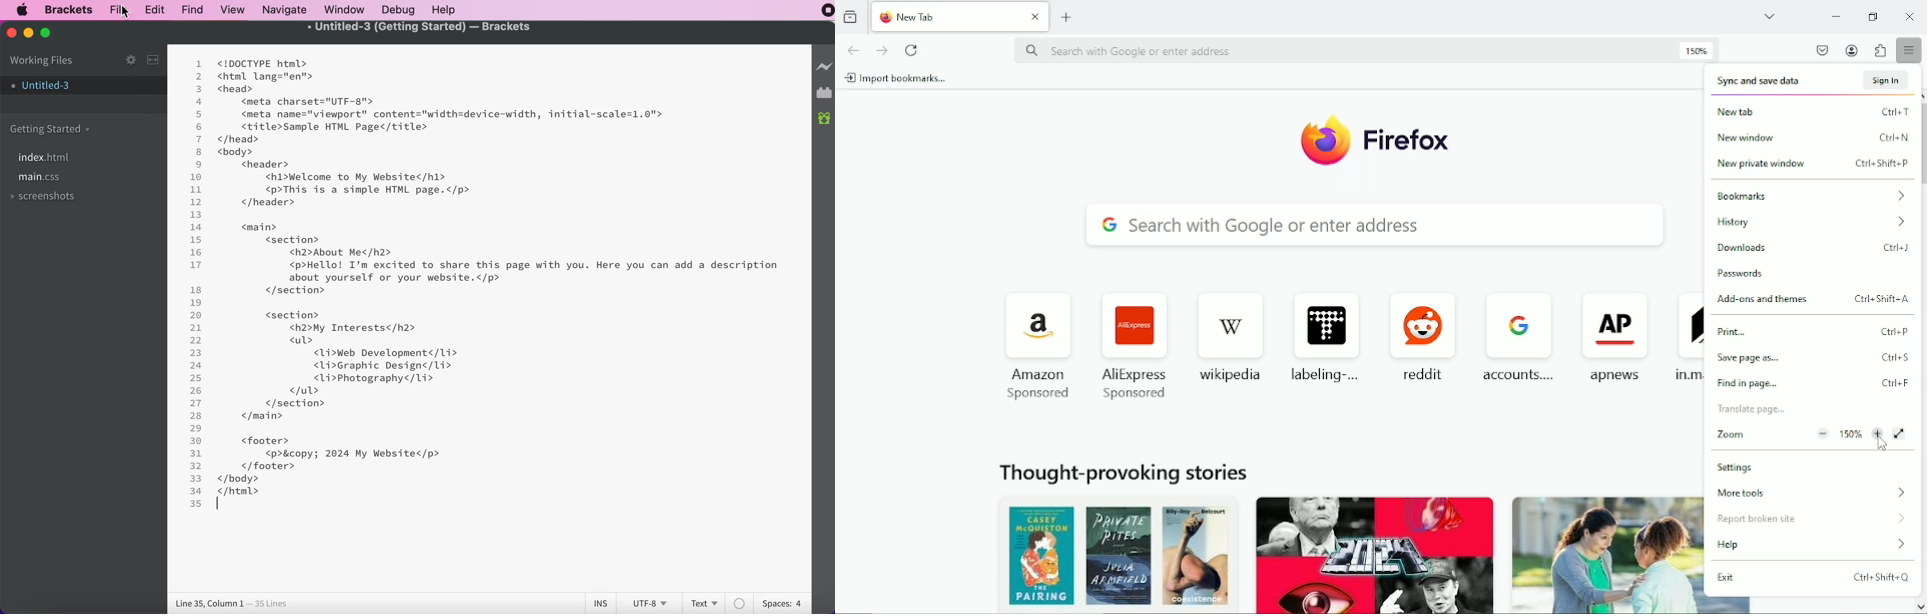 The image size is (1932, 616). Describe the element at coordinates (850, 17) in the screenshot. I see `view recent browsing` at that location.